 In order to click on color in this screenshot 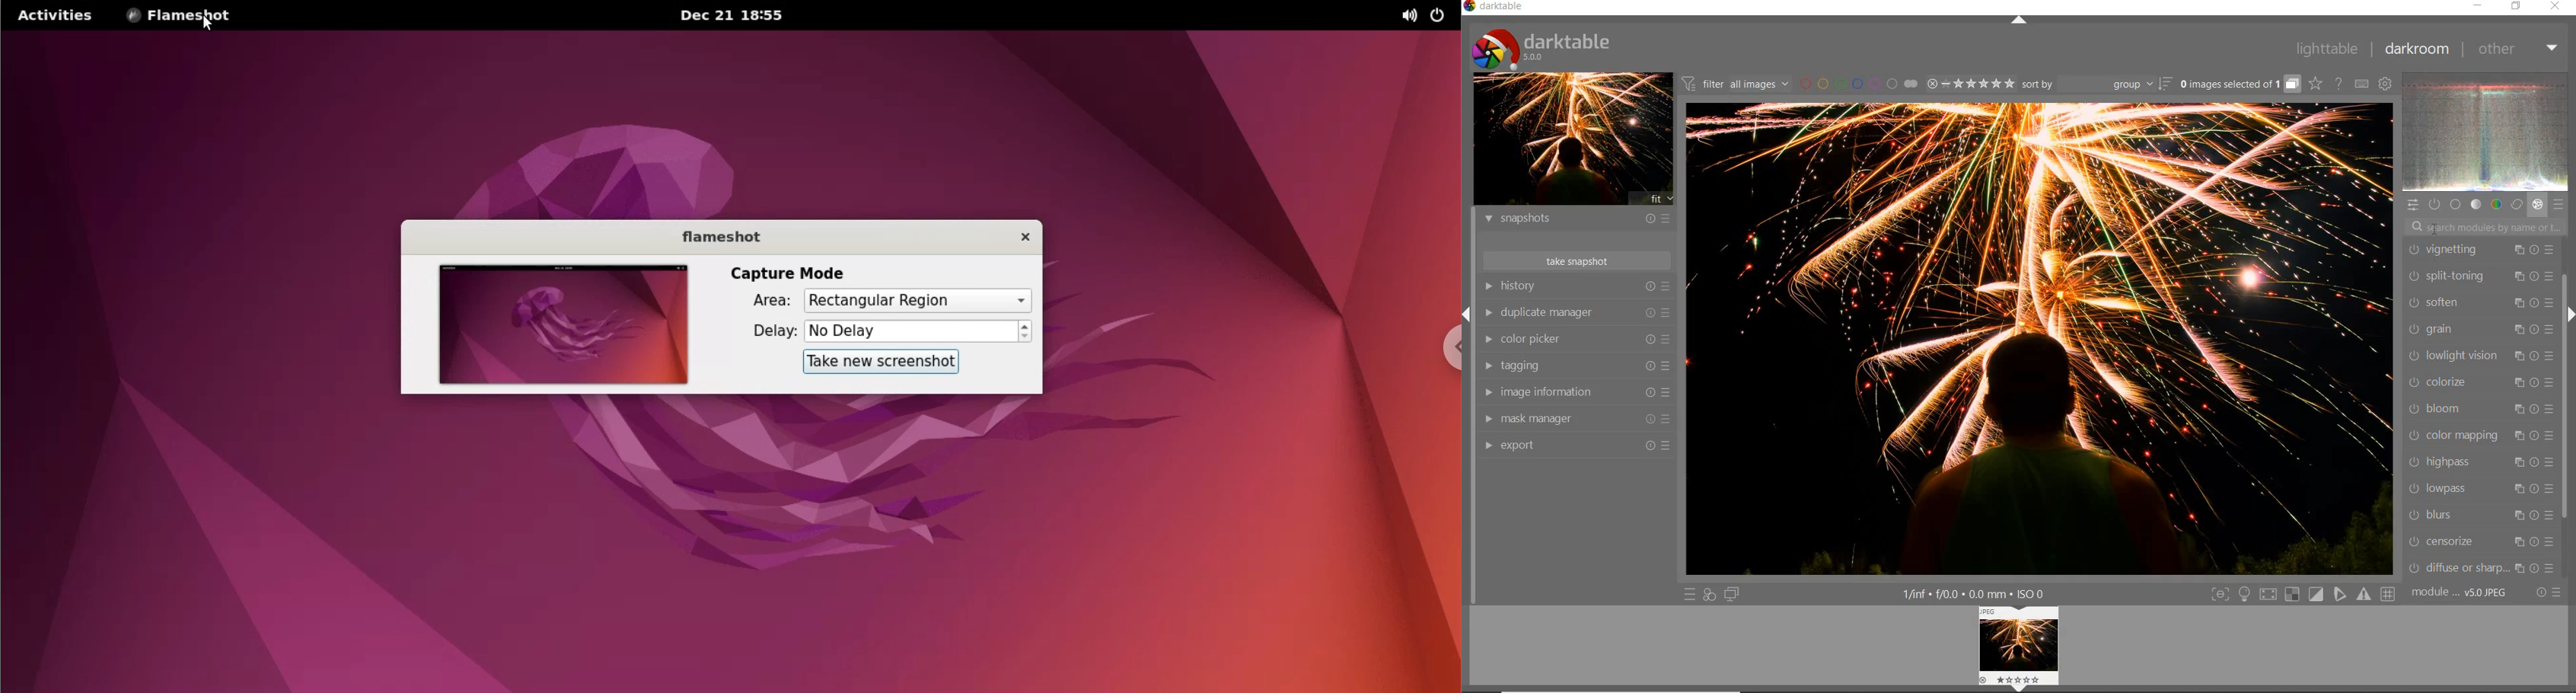, I will do `click(2497, 204)`.